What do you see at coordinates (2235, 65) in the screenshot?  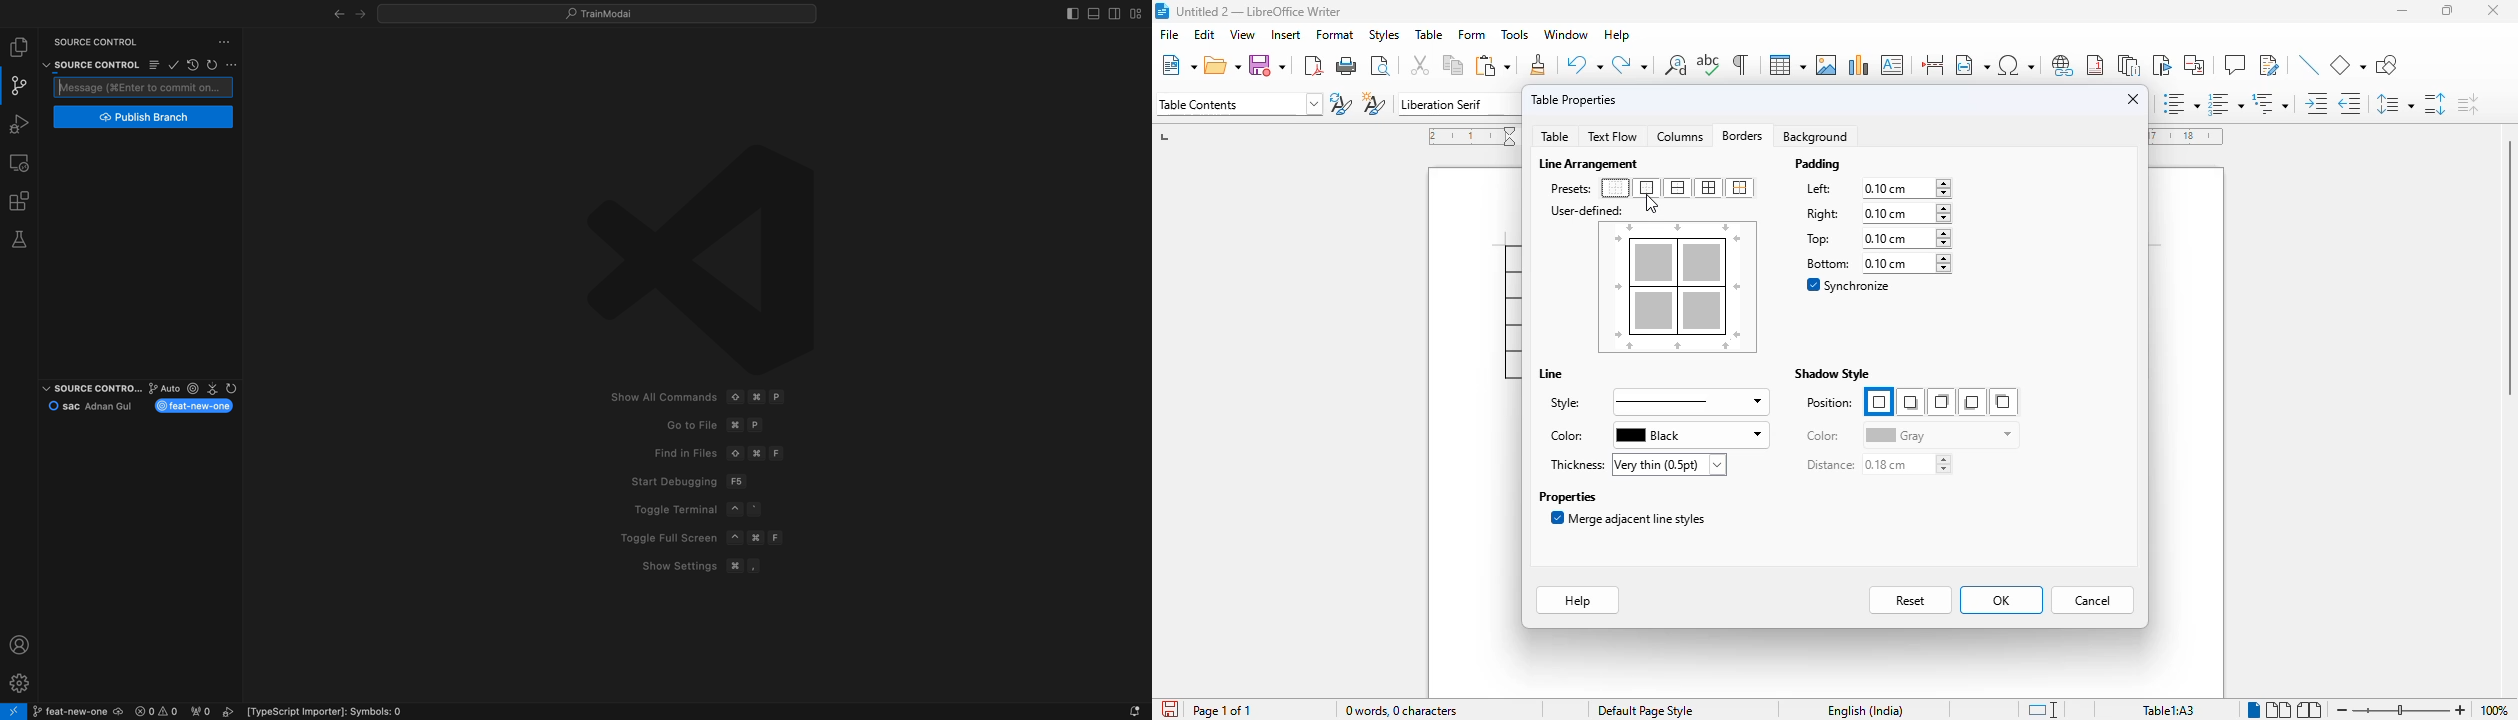 I see `insert comment` at bounding box center [2235, 65].